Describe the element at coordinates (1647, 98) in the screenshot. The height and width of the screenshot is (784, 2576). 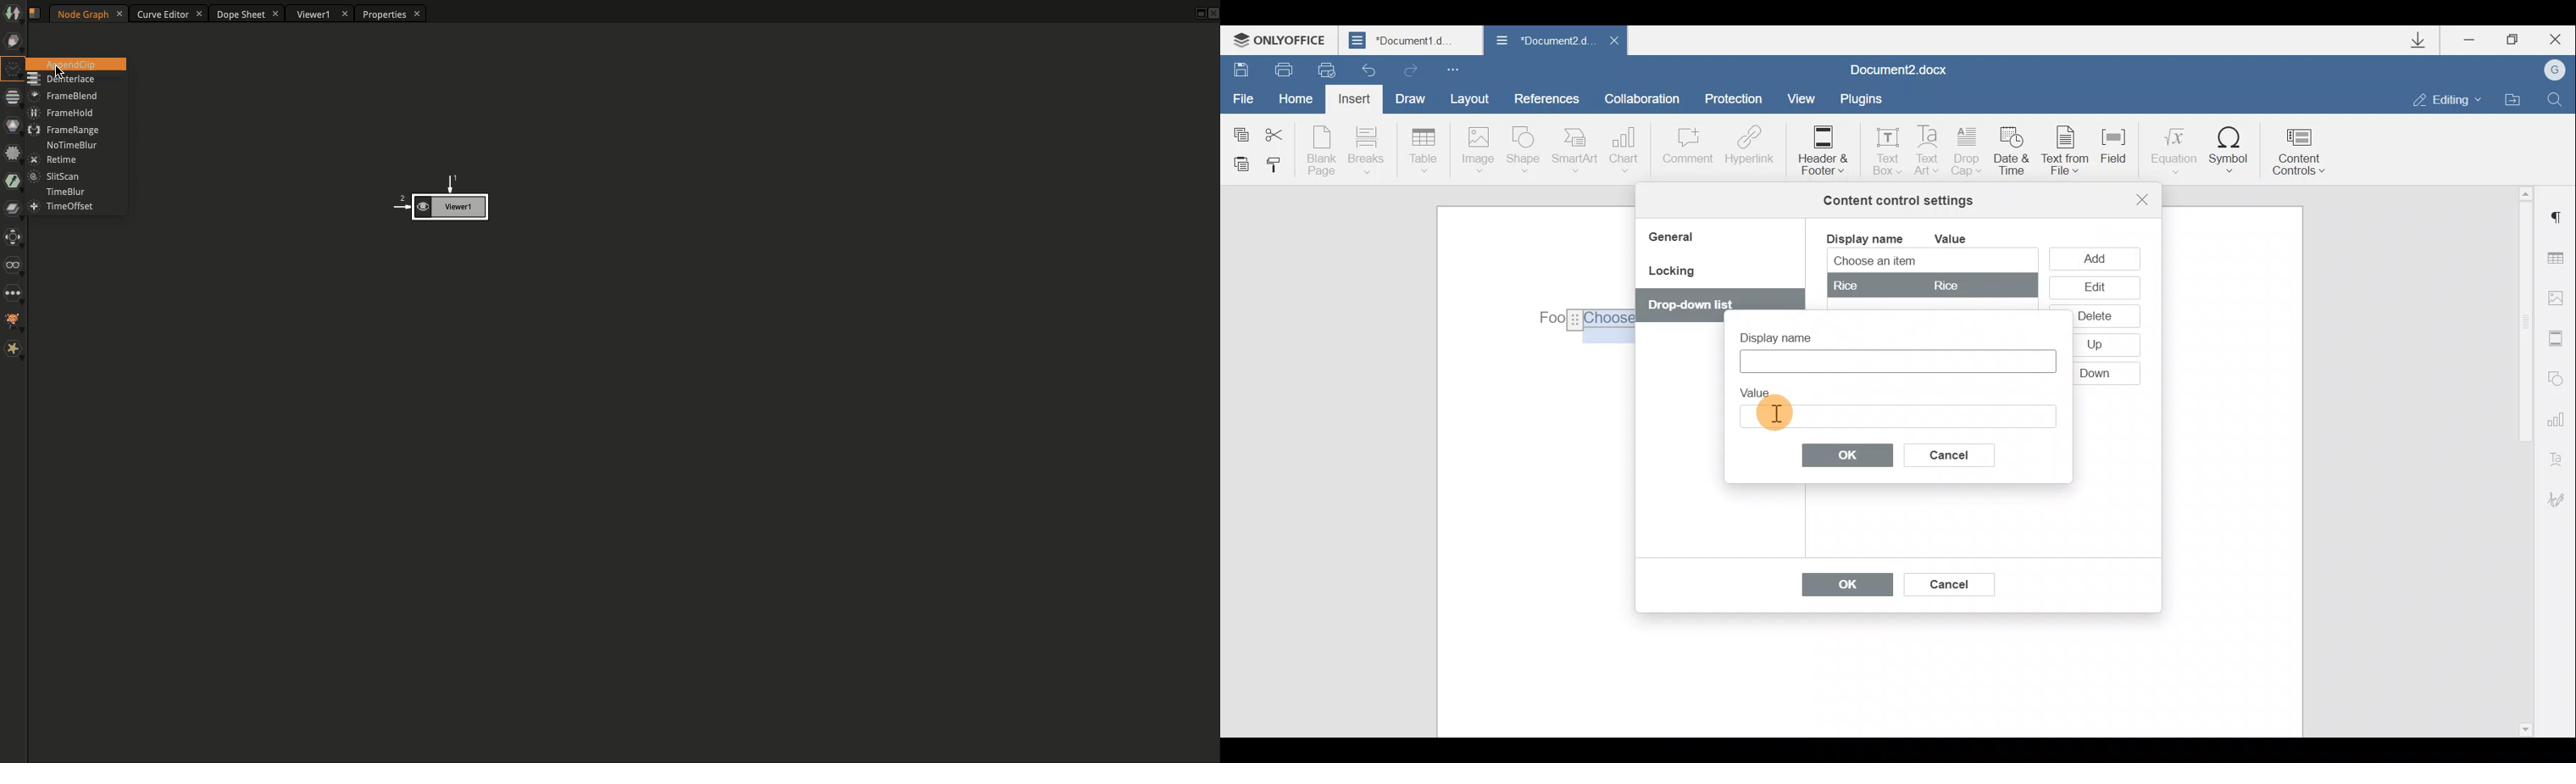
I see `Collaboration` at that location.